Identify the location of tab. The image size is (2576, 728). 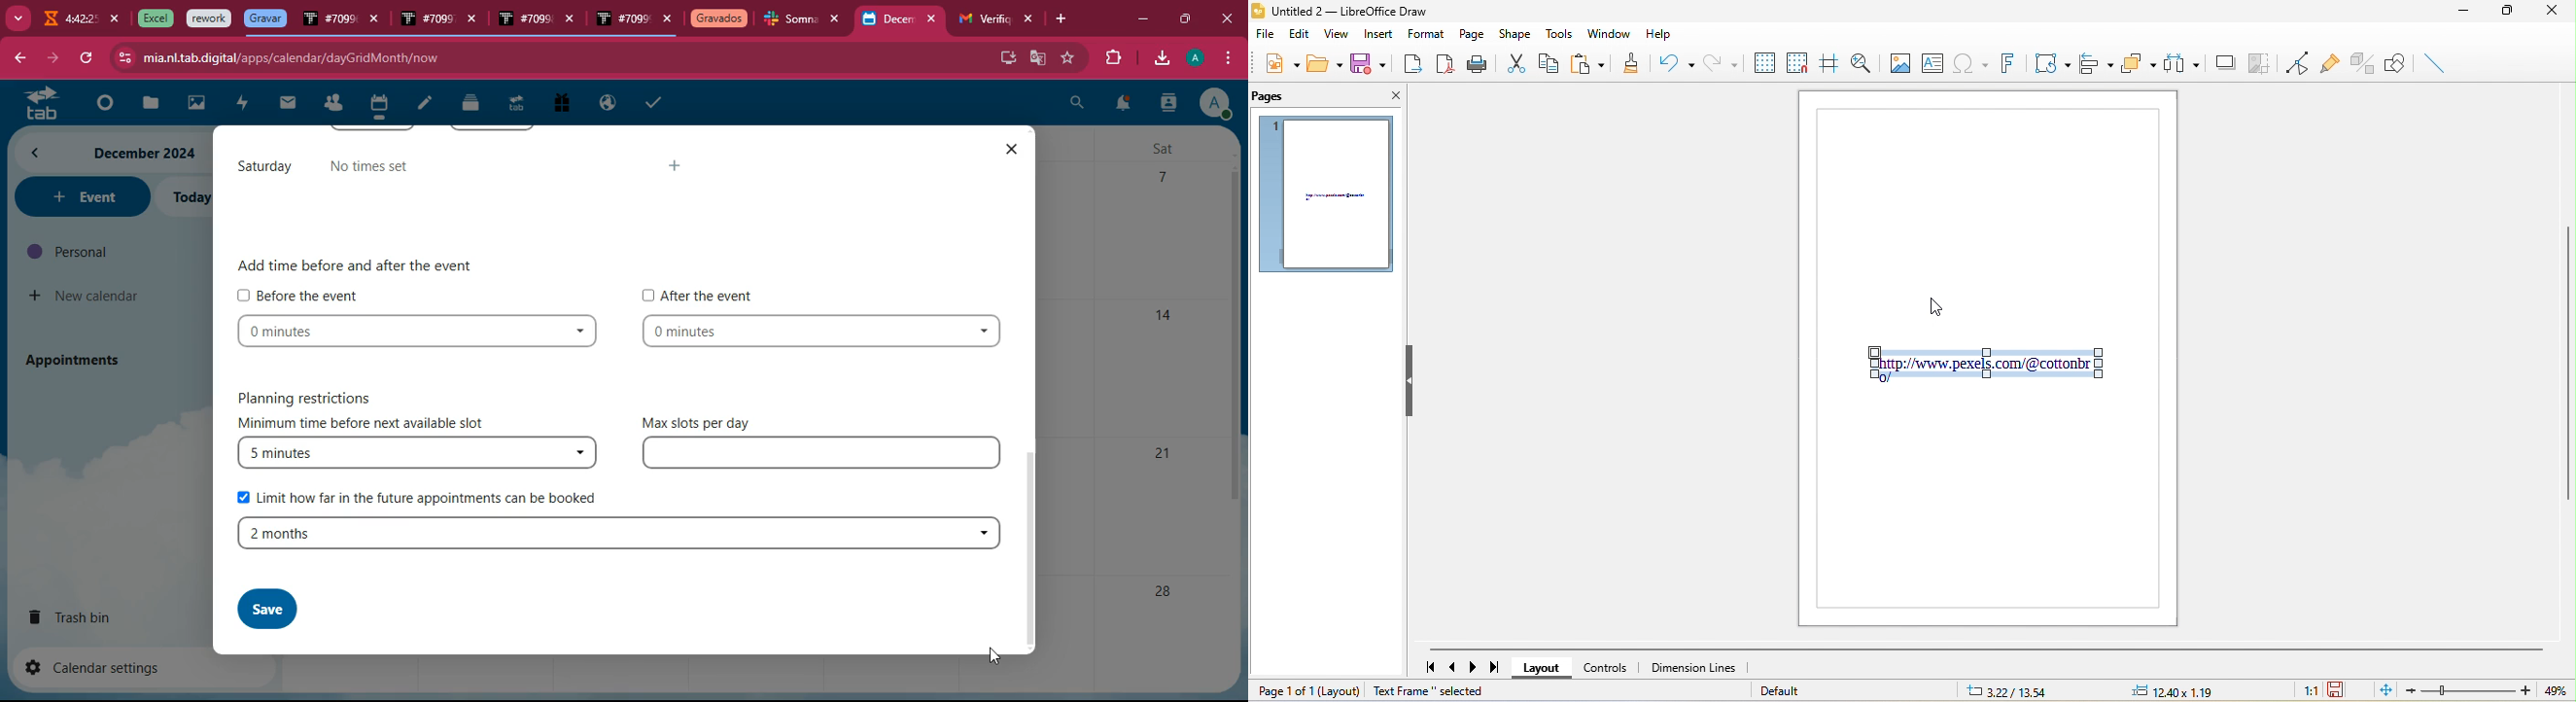
(153, 18).